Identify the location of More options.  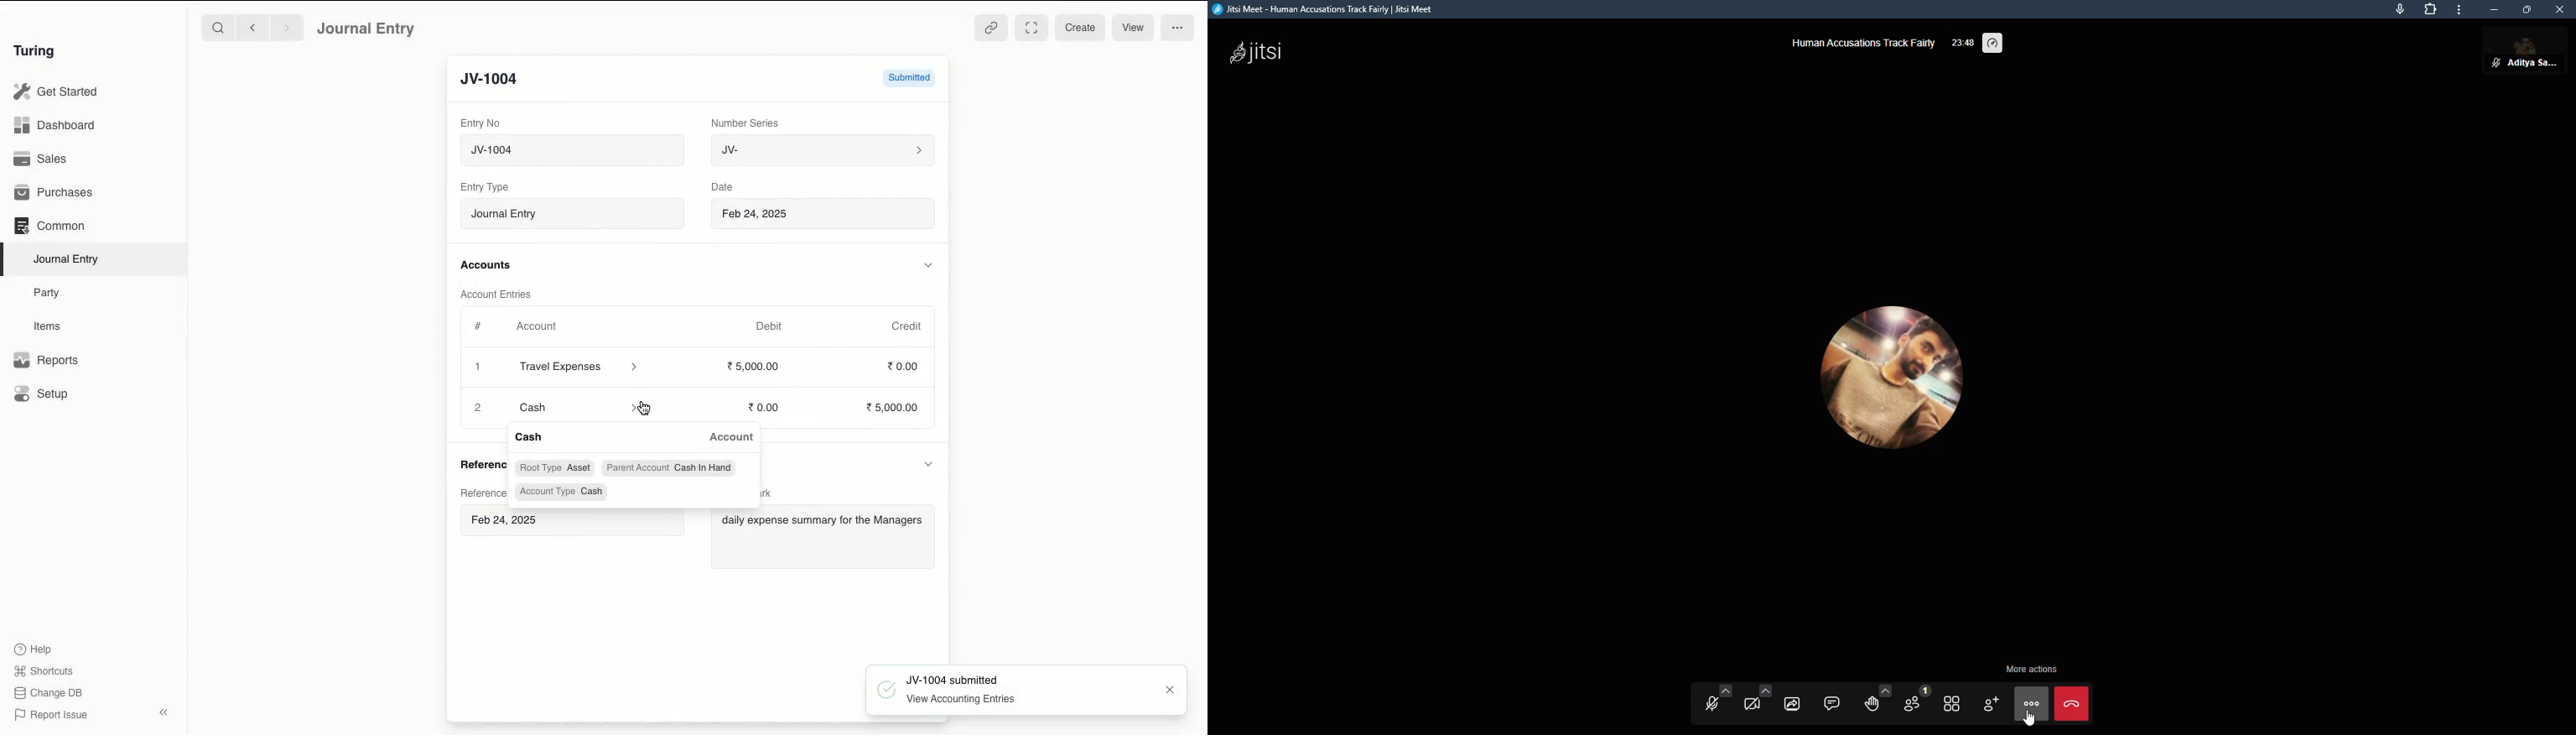
(1179, 27).